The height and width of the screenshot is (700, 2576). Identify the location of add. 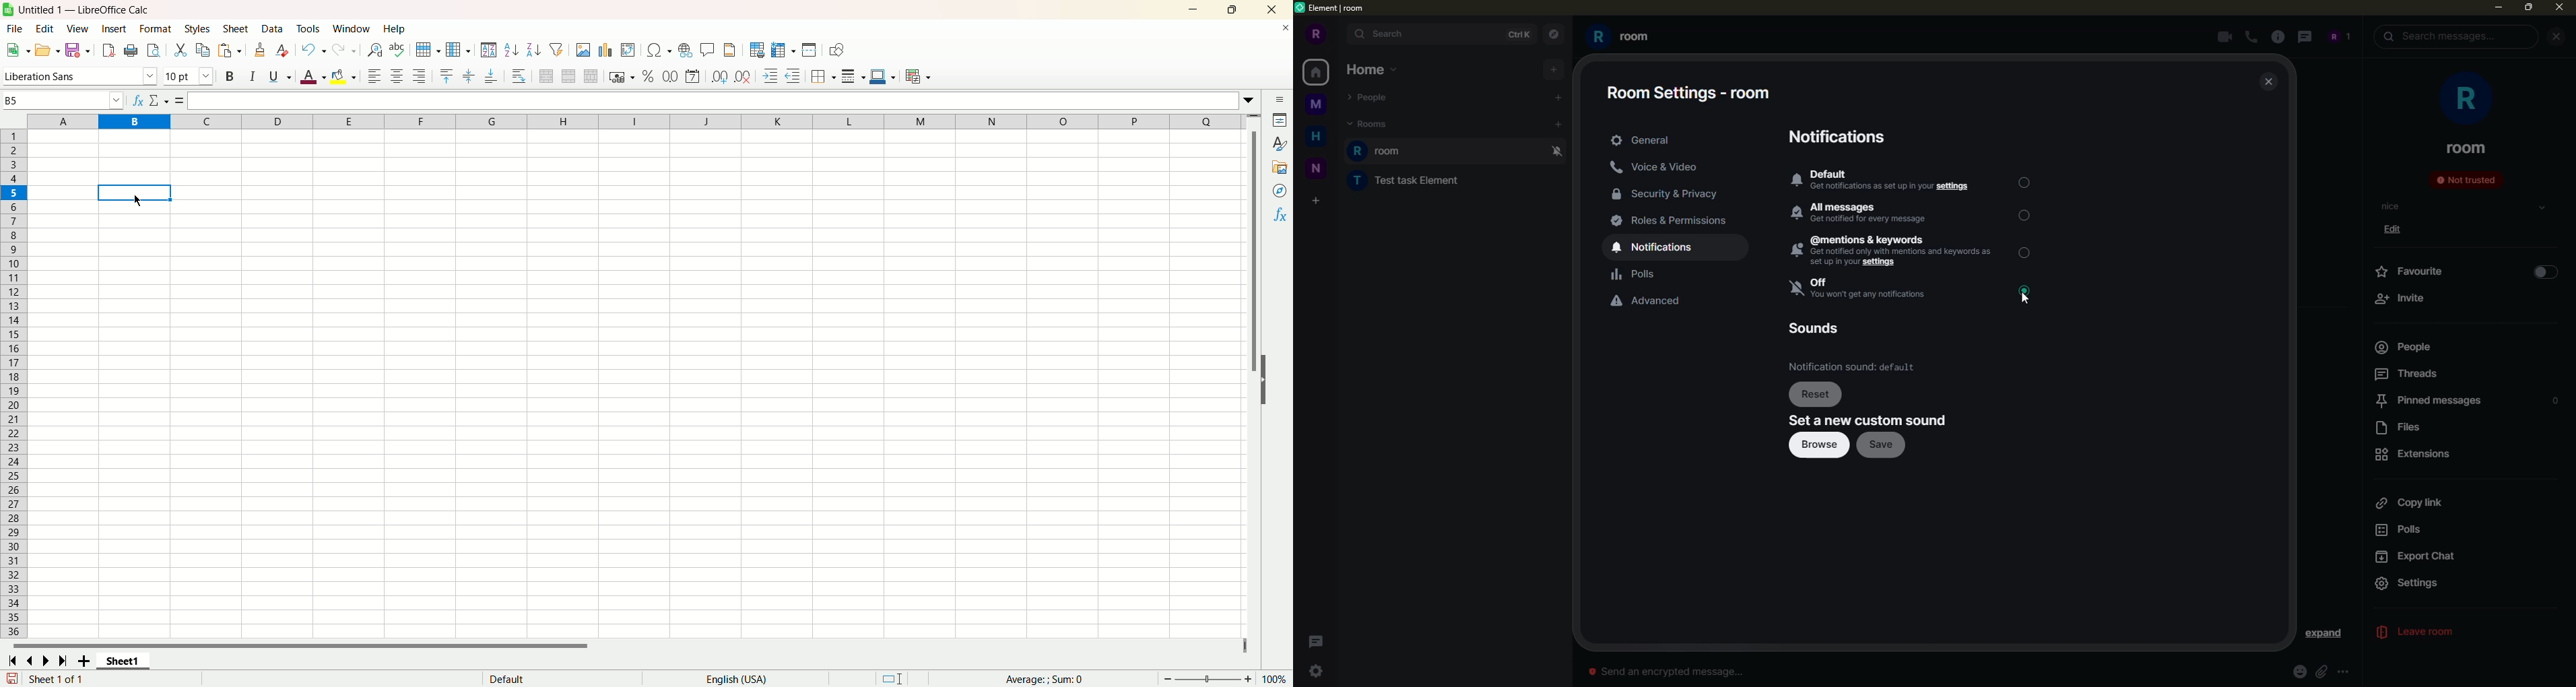
(1553, 70).